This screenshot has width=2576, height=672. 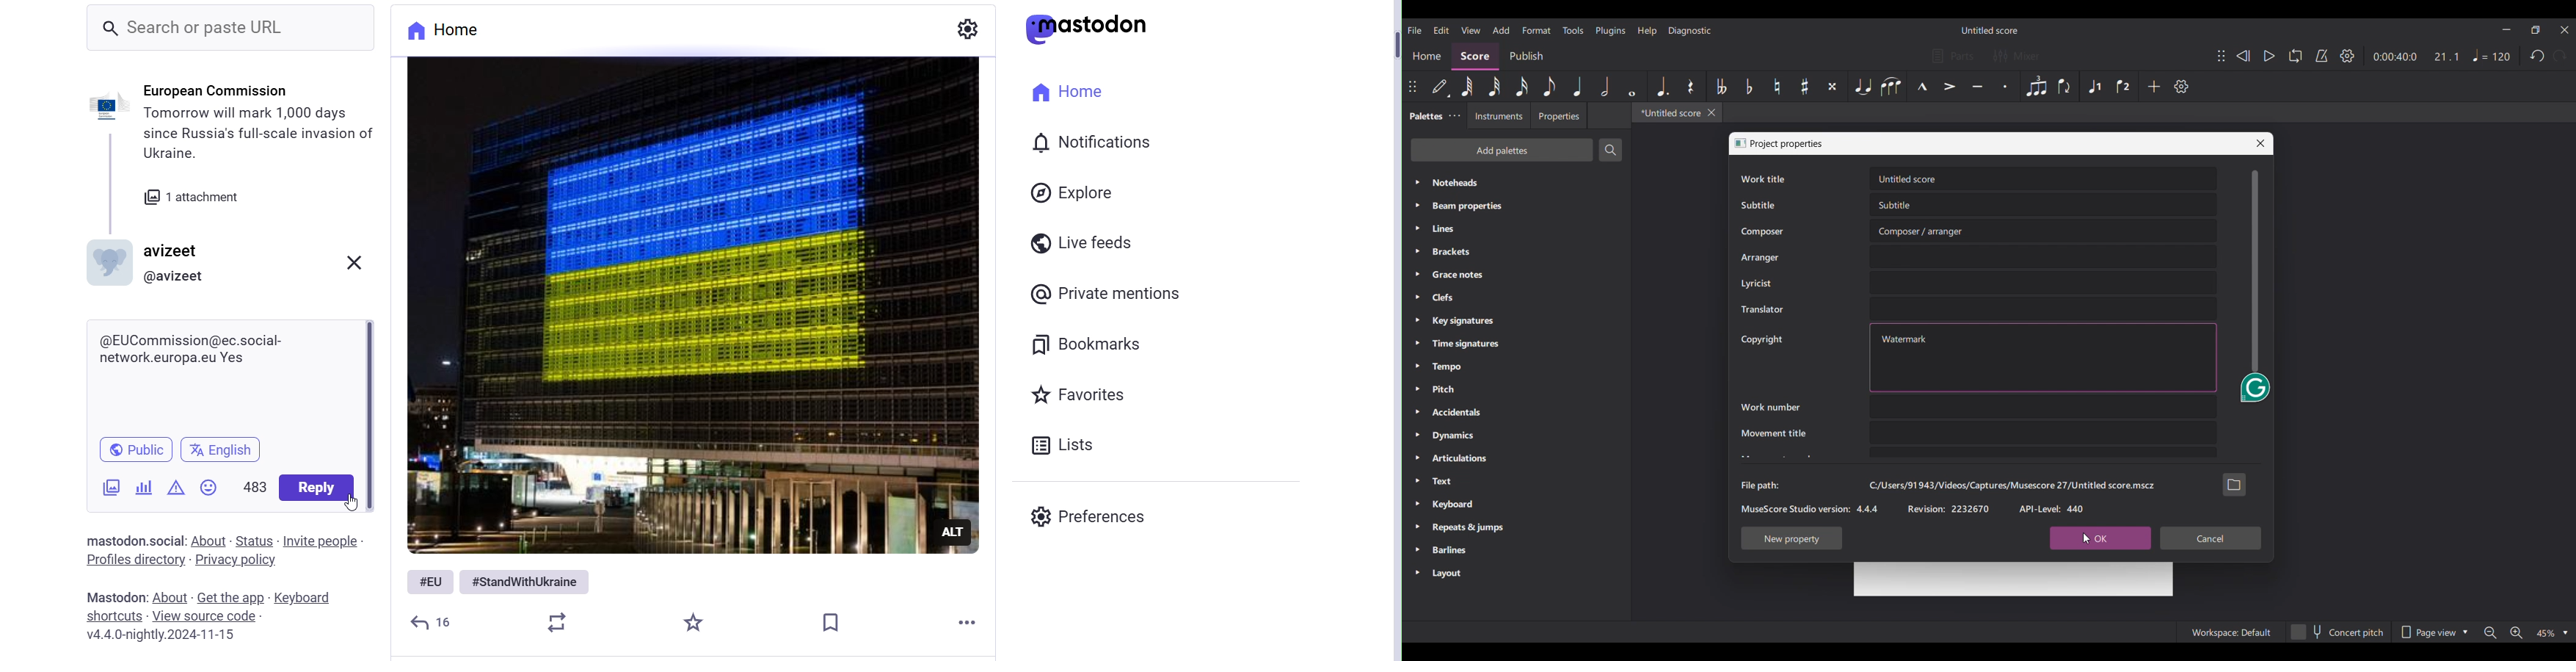 I want to click on Barlines, so click(x=1517, y=550).